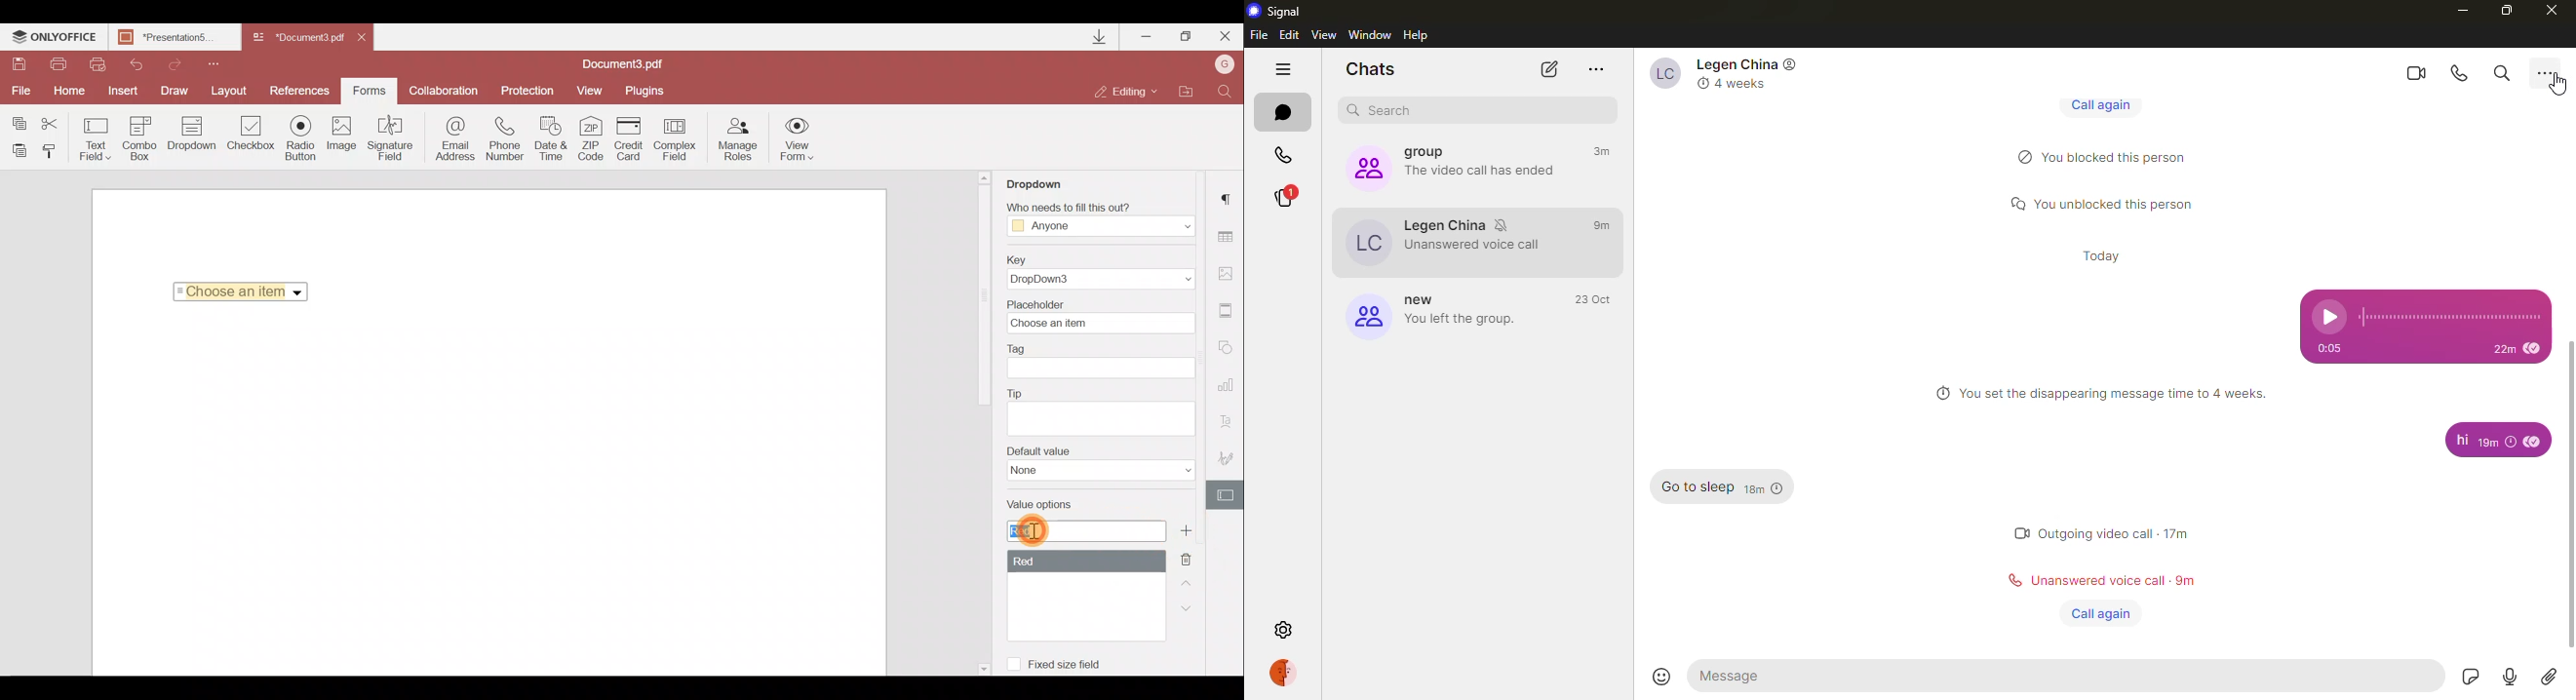  I want to click on Down, so click(1184, 608).